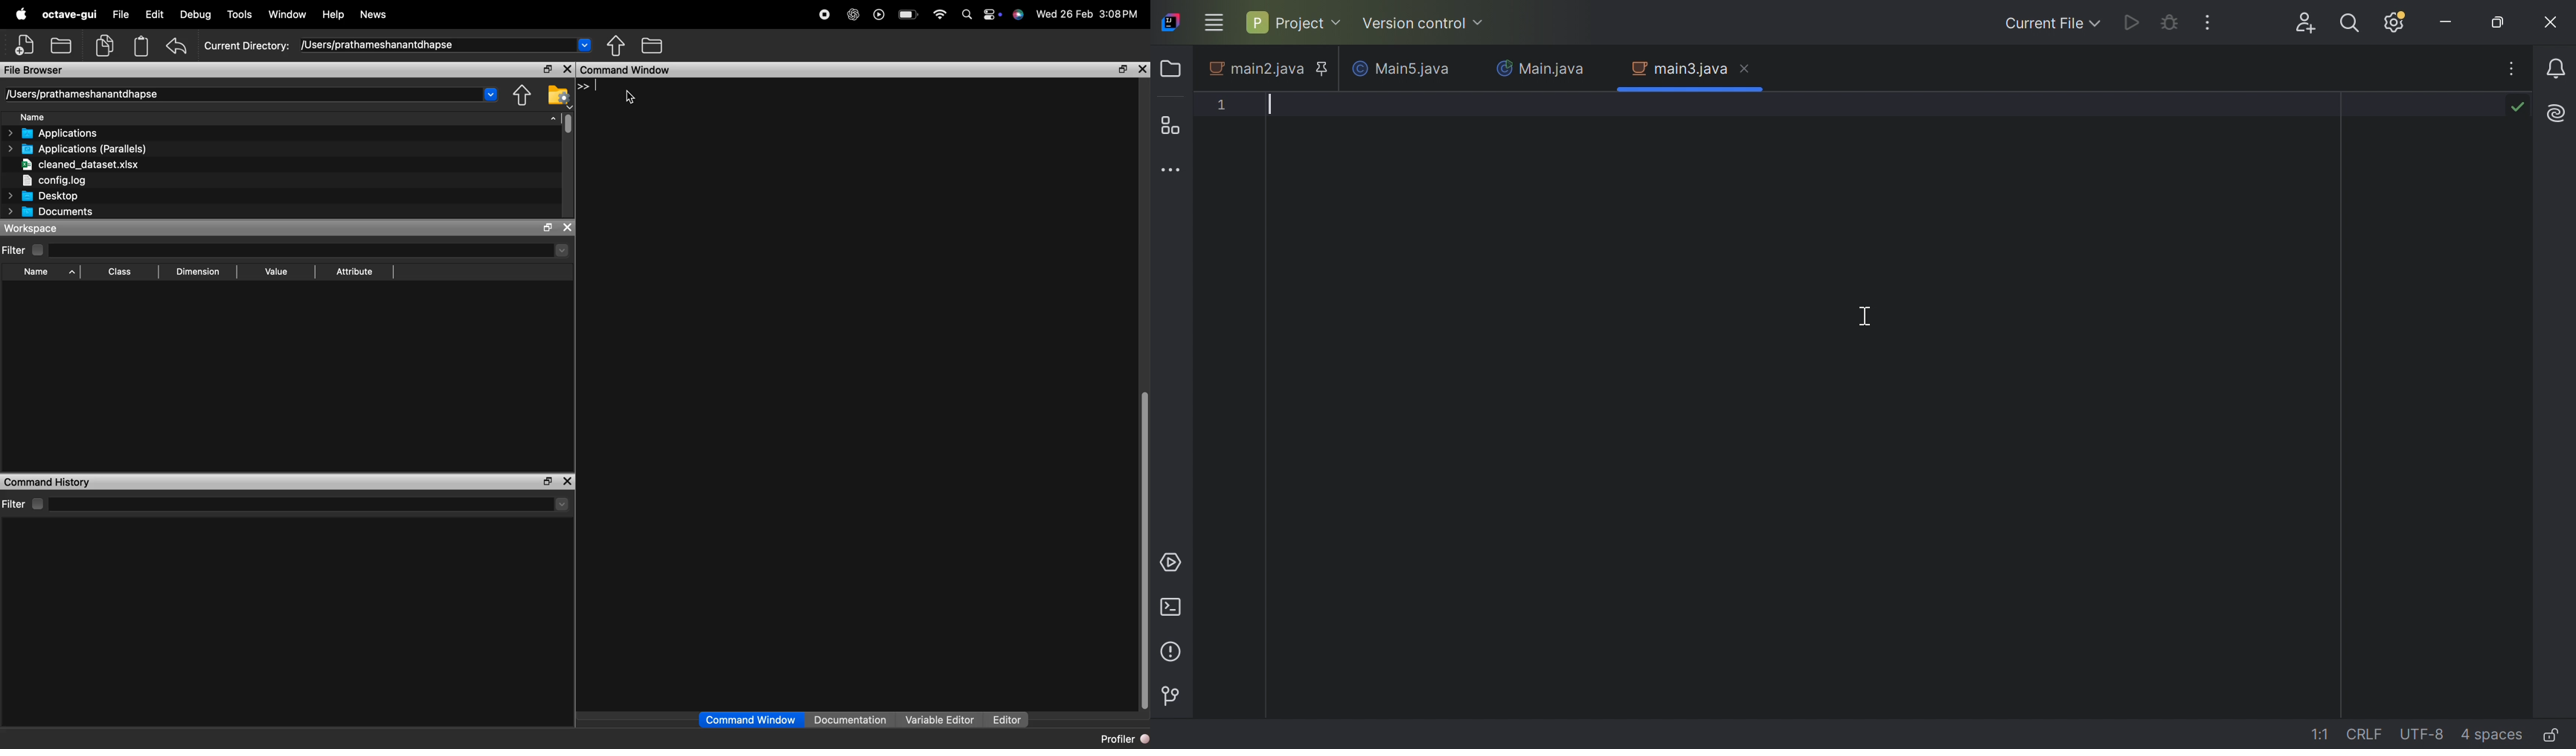 This screenshot has height=756, width=2576. What do you see at coordinates (449, 44) in the screenshot?
I see `/Users/prathameshanantdhapse` at bounding box center [449, 44].